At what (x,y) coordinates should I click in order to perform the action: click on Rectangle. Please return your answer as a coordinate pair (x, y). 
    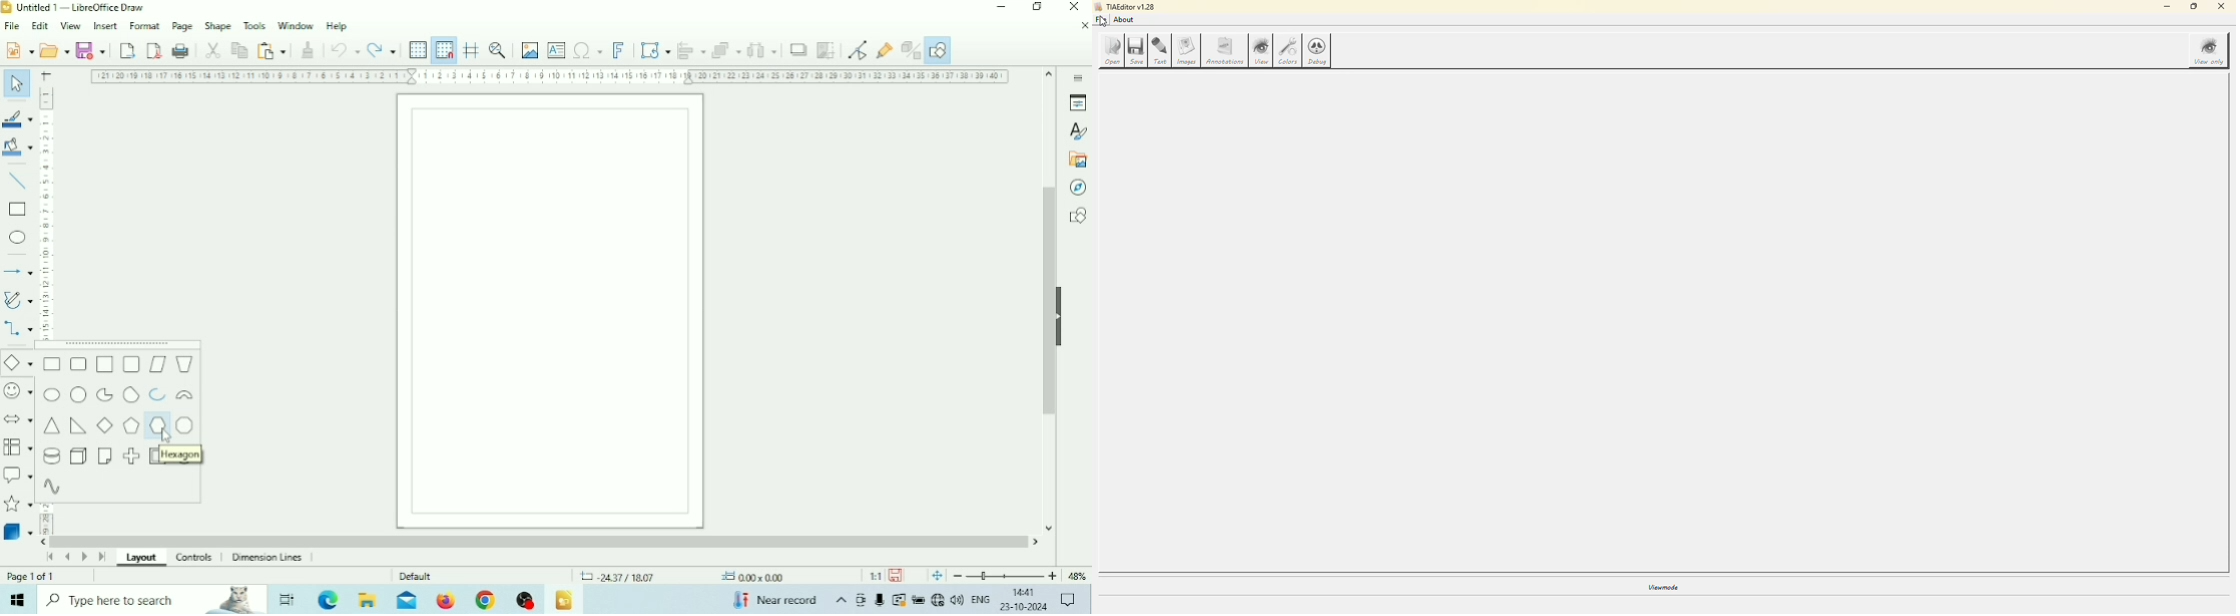
    Looking at the image, I should click on (52, 363).